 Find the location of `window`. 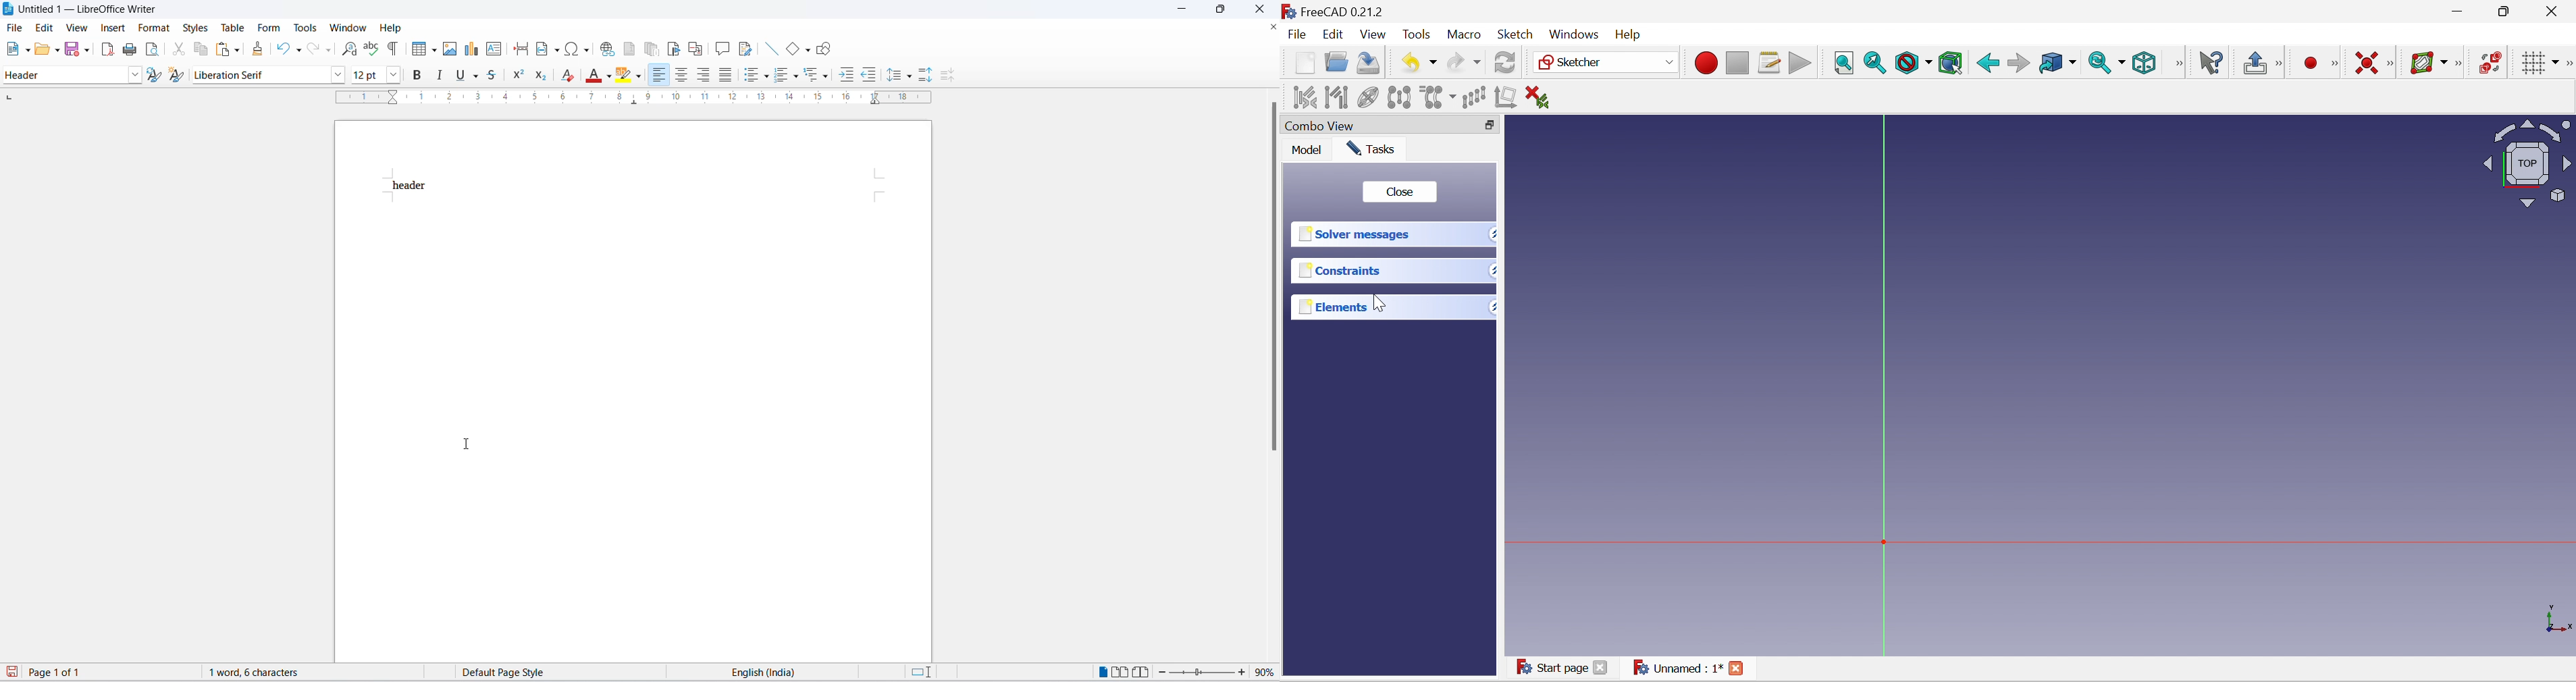

window is located at coordinates (345, 28).